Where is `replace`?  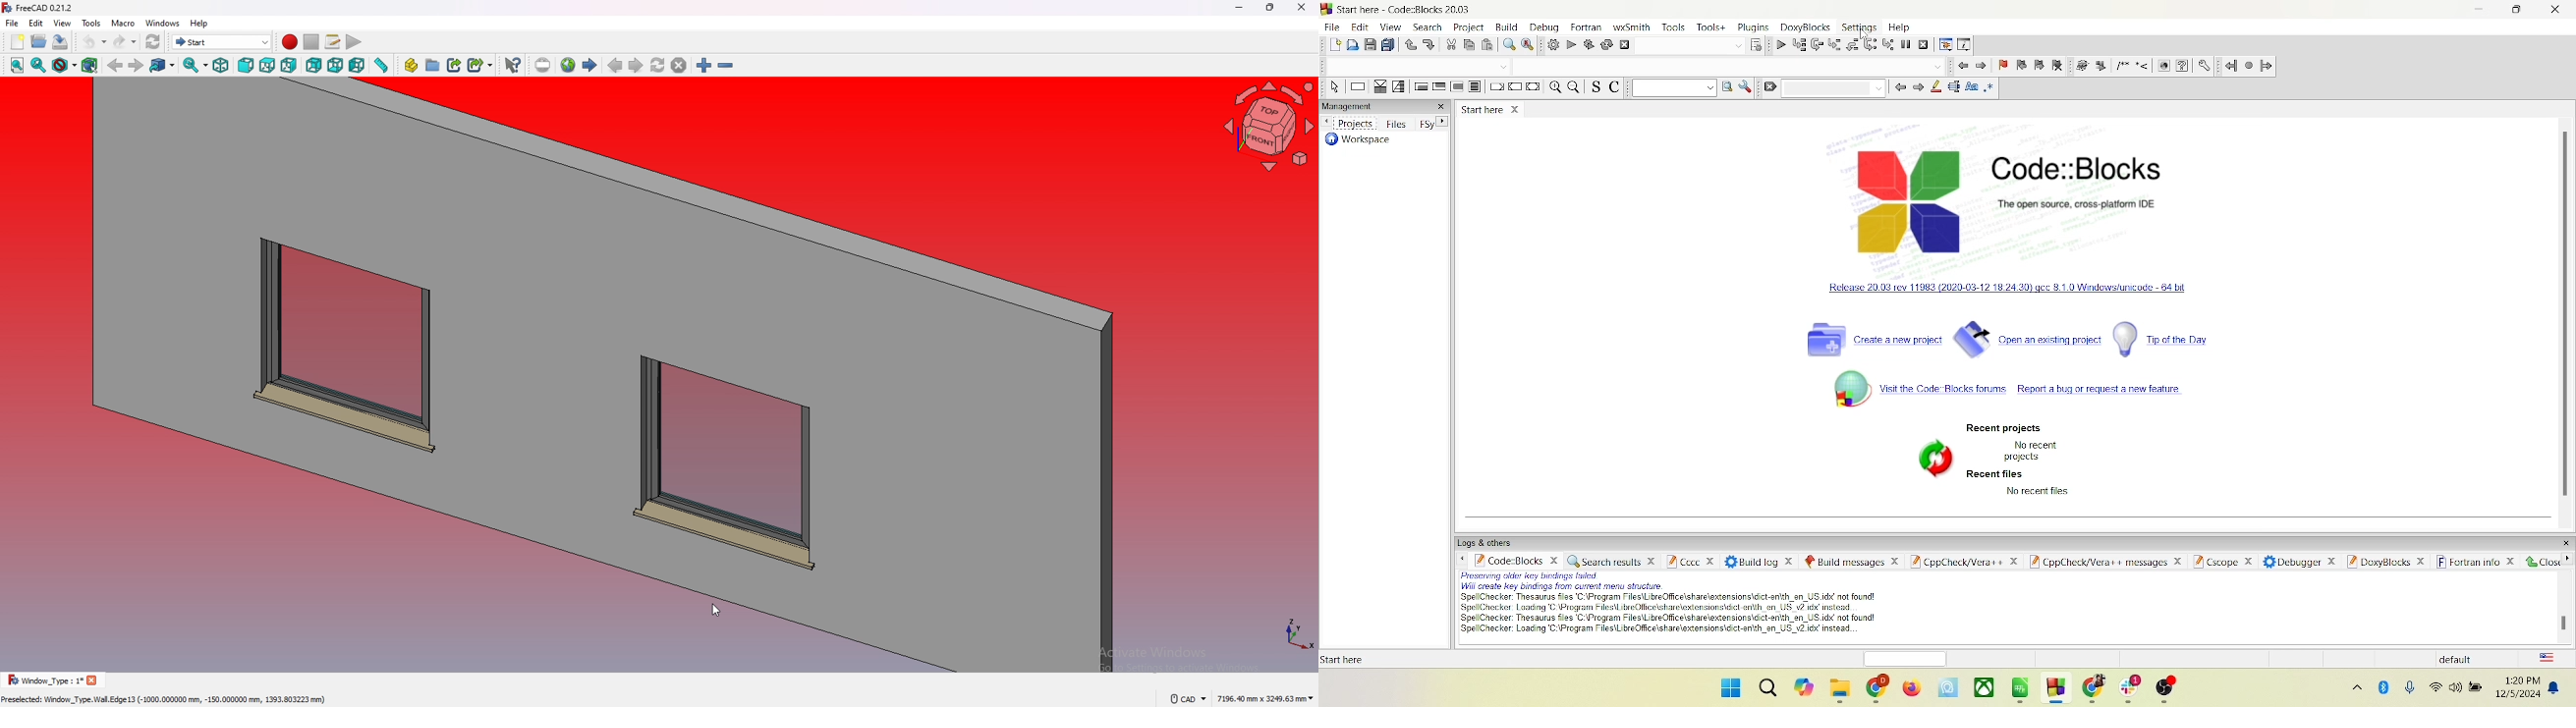 replace is located at coordinates (1527, 44).